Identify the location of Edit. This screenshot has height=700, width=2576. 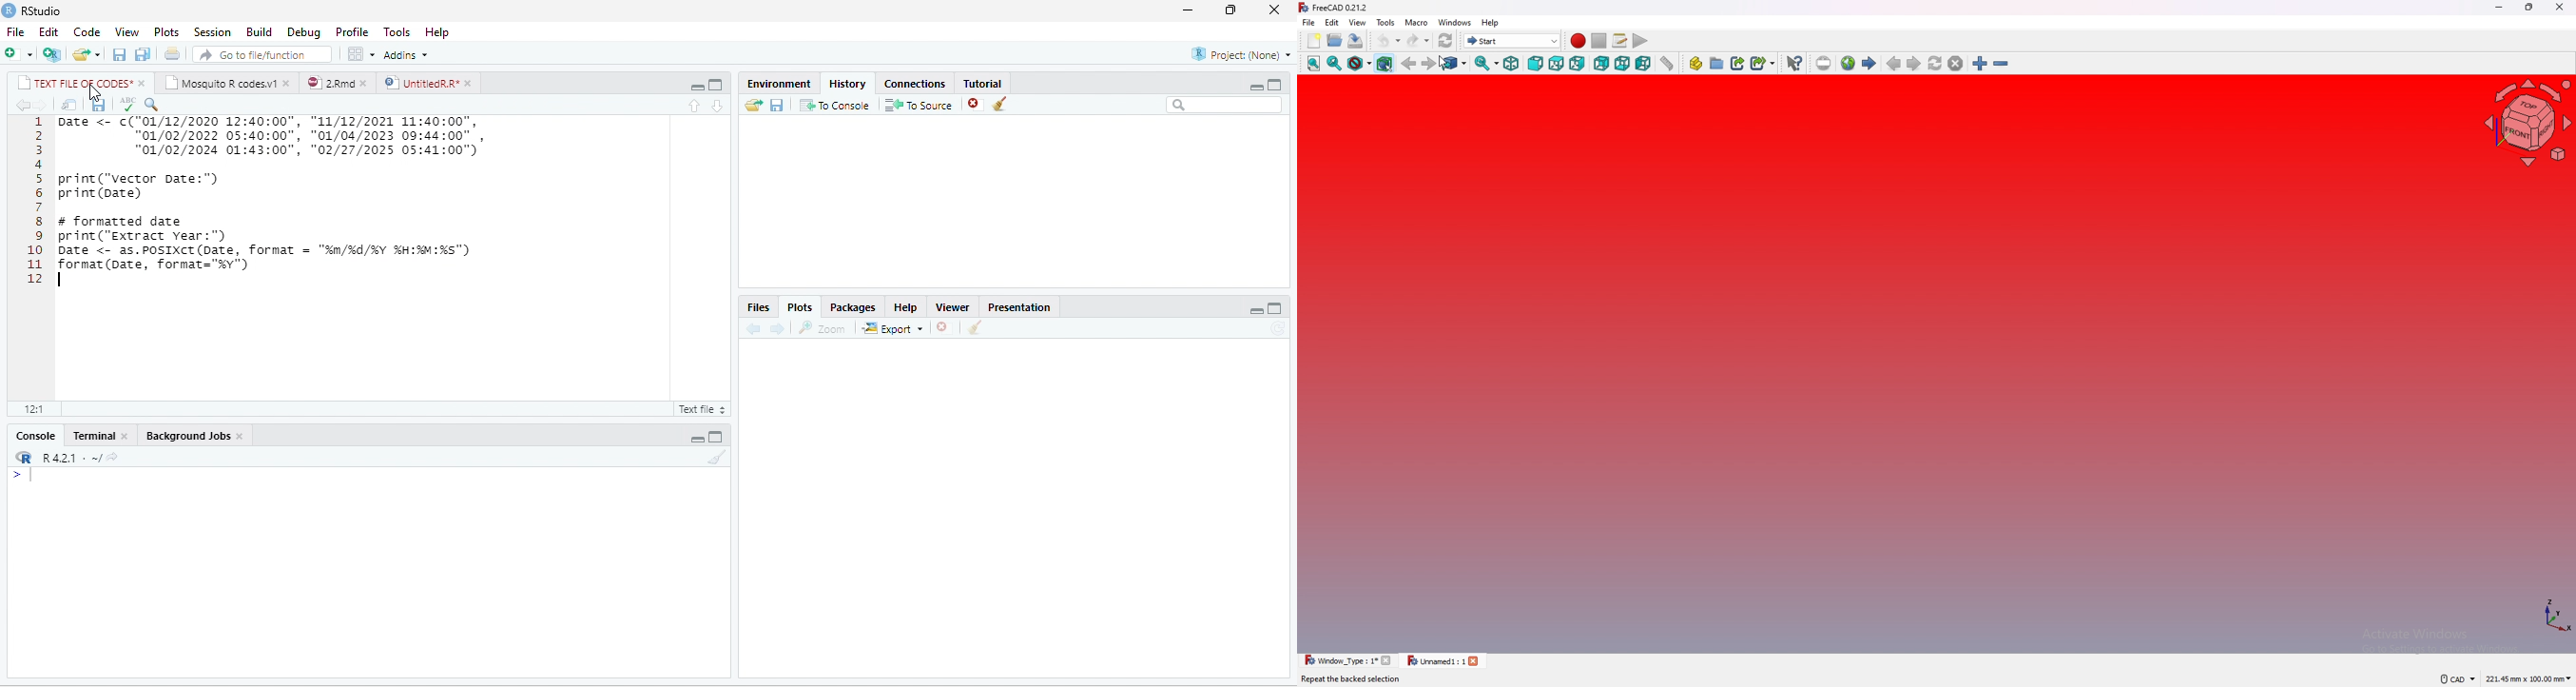
(48, 32).